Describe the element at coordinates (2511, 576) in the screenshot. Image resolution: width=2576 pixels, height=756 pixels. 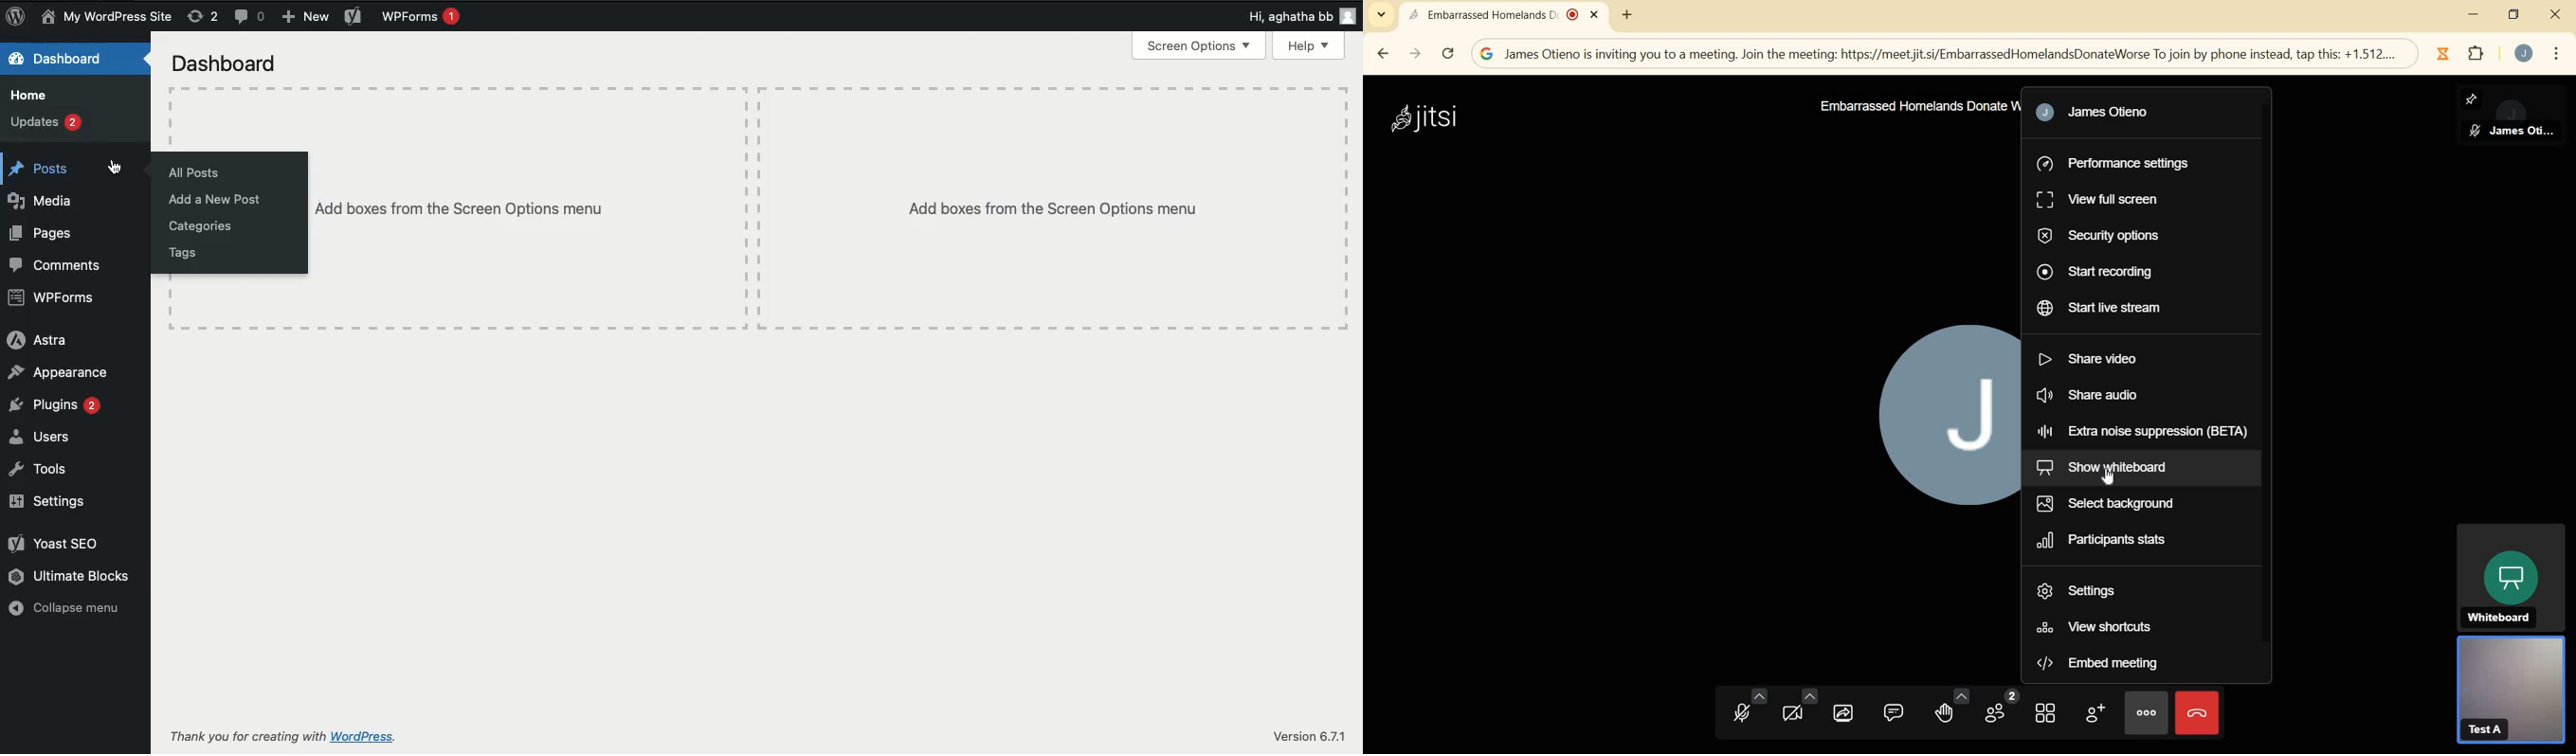
I see `WHITEBOARD` at that location.